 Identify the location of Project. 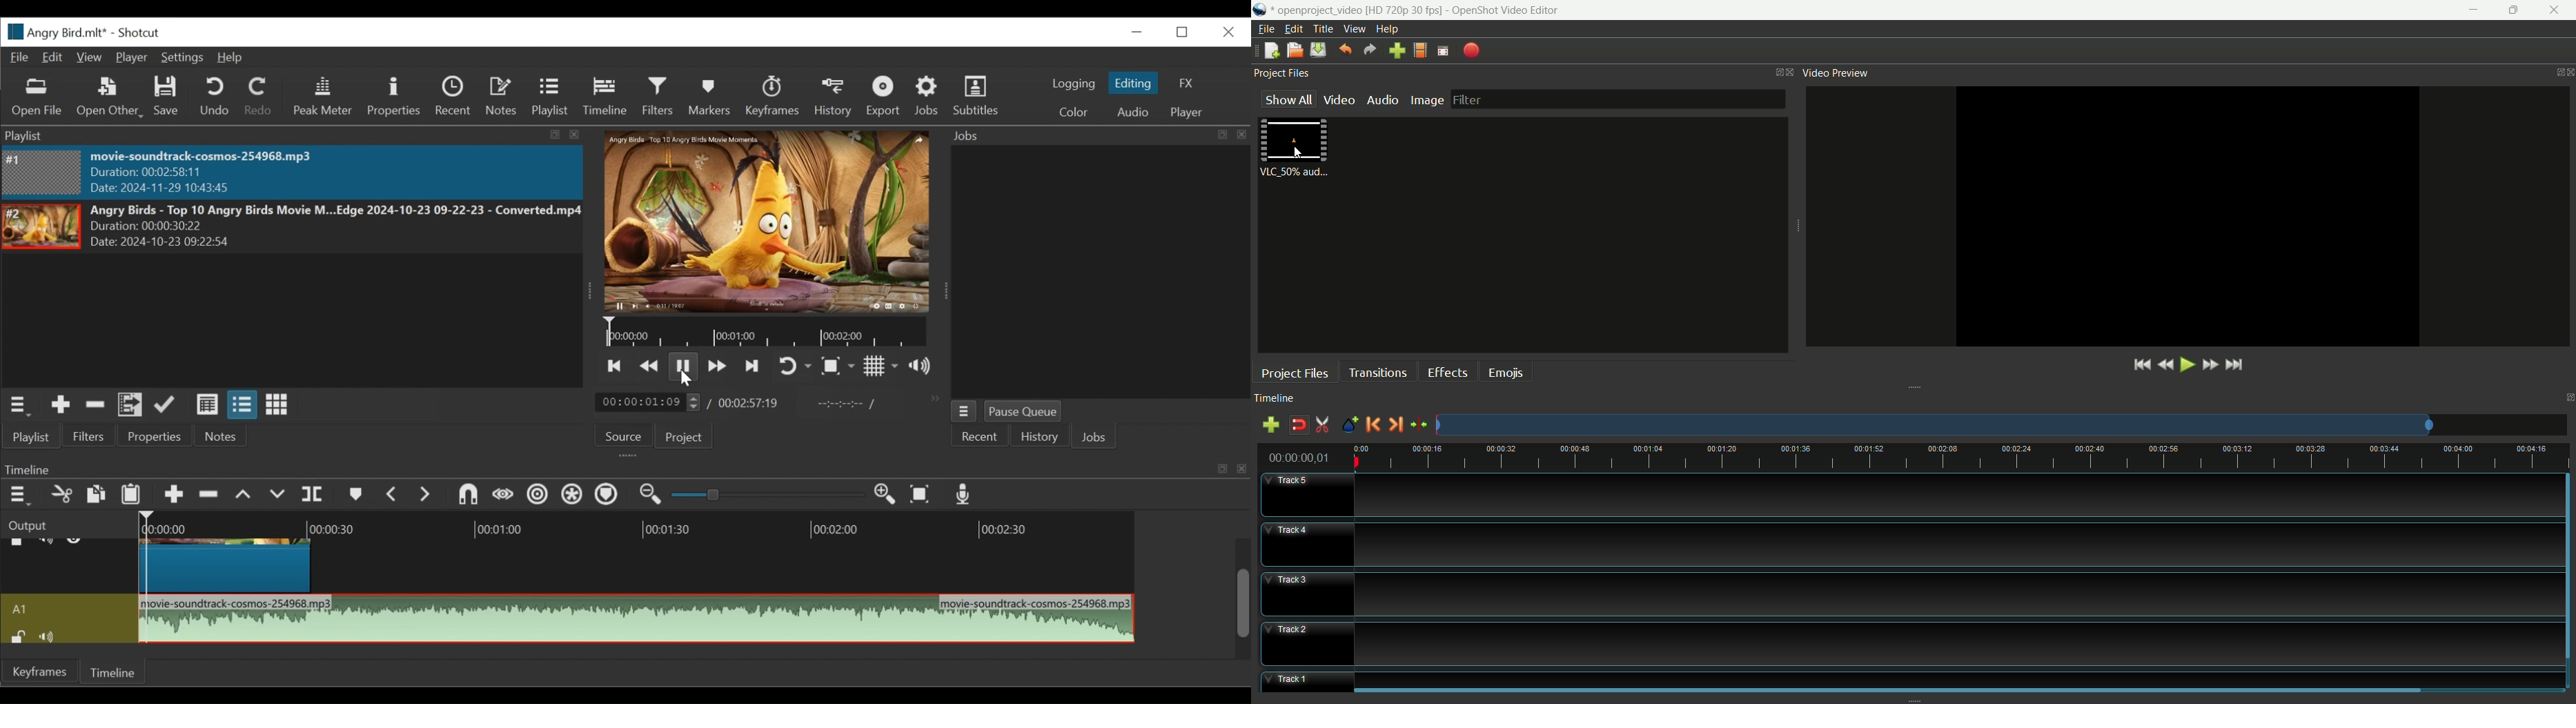
(682, 437).